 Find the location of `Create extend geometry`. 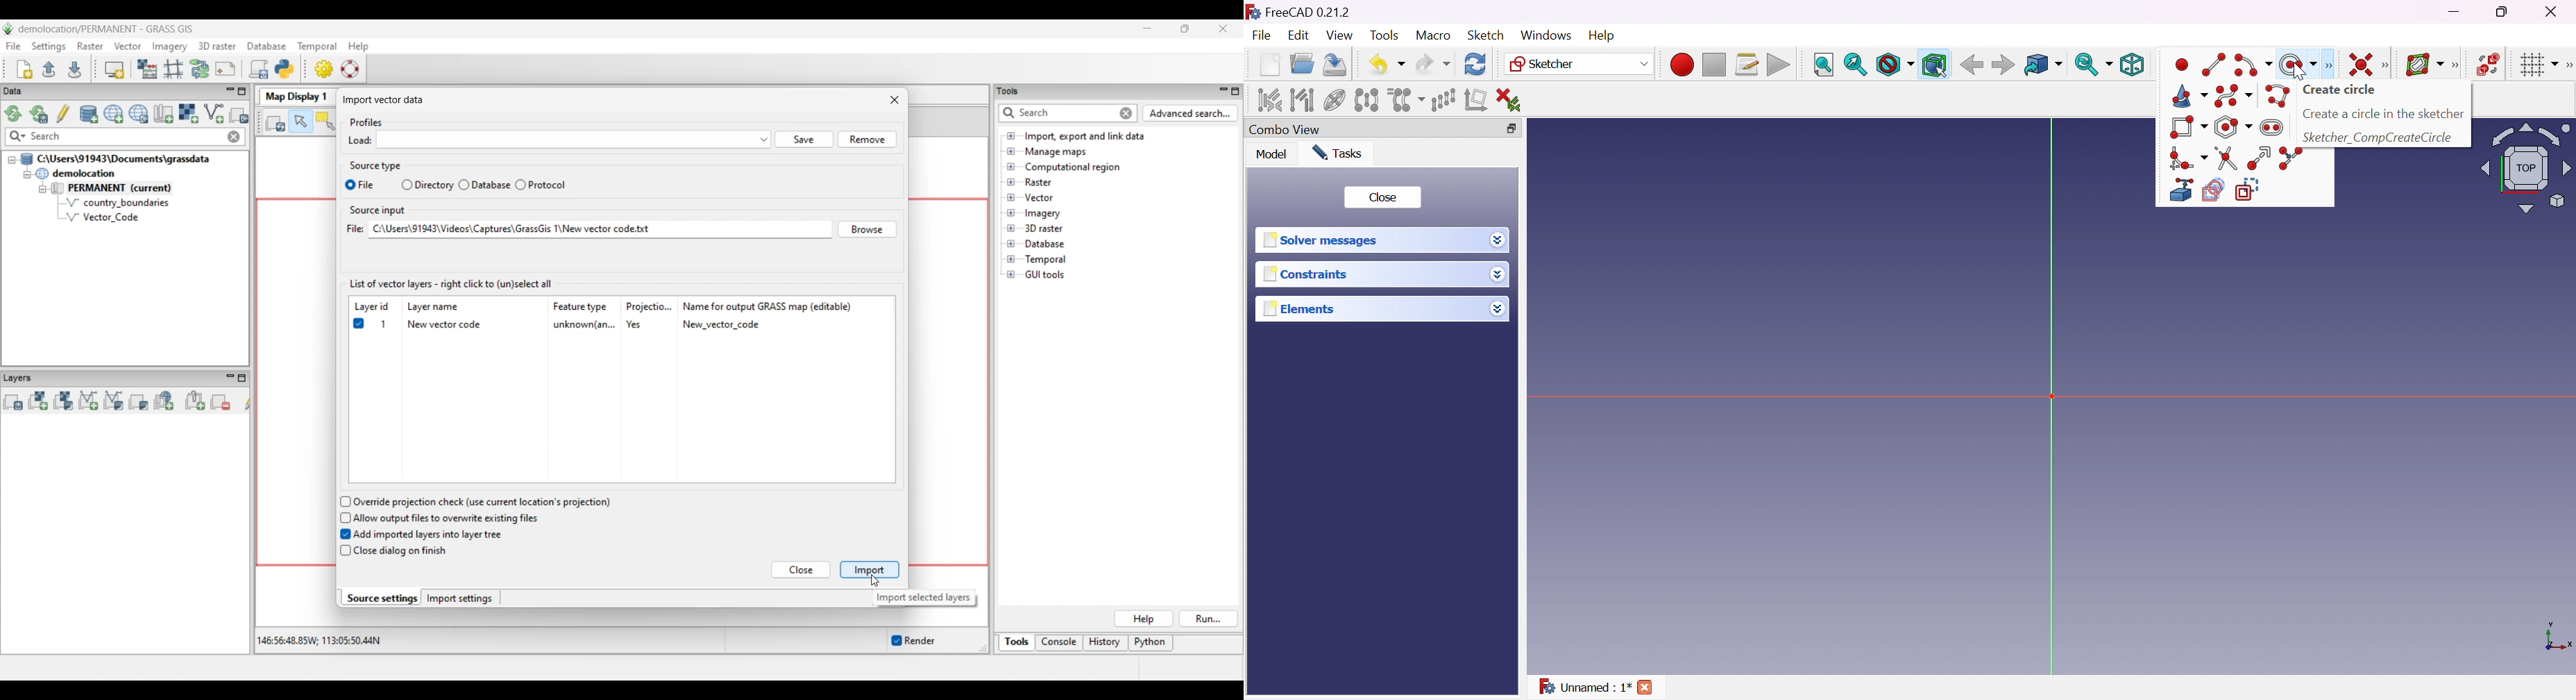

Create extend geometry is located at coordinates (2177, 190).